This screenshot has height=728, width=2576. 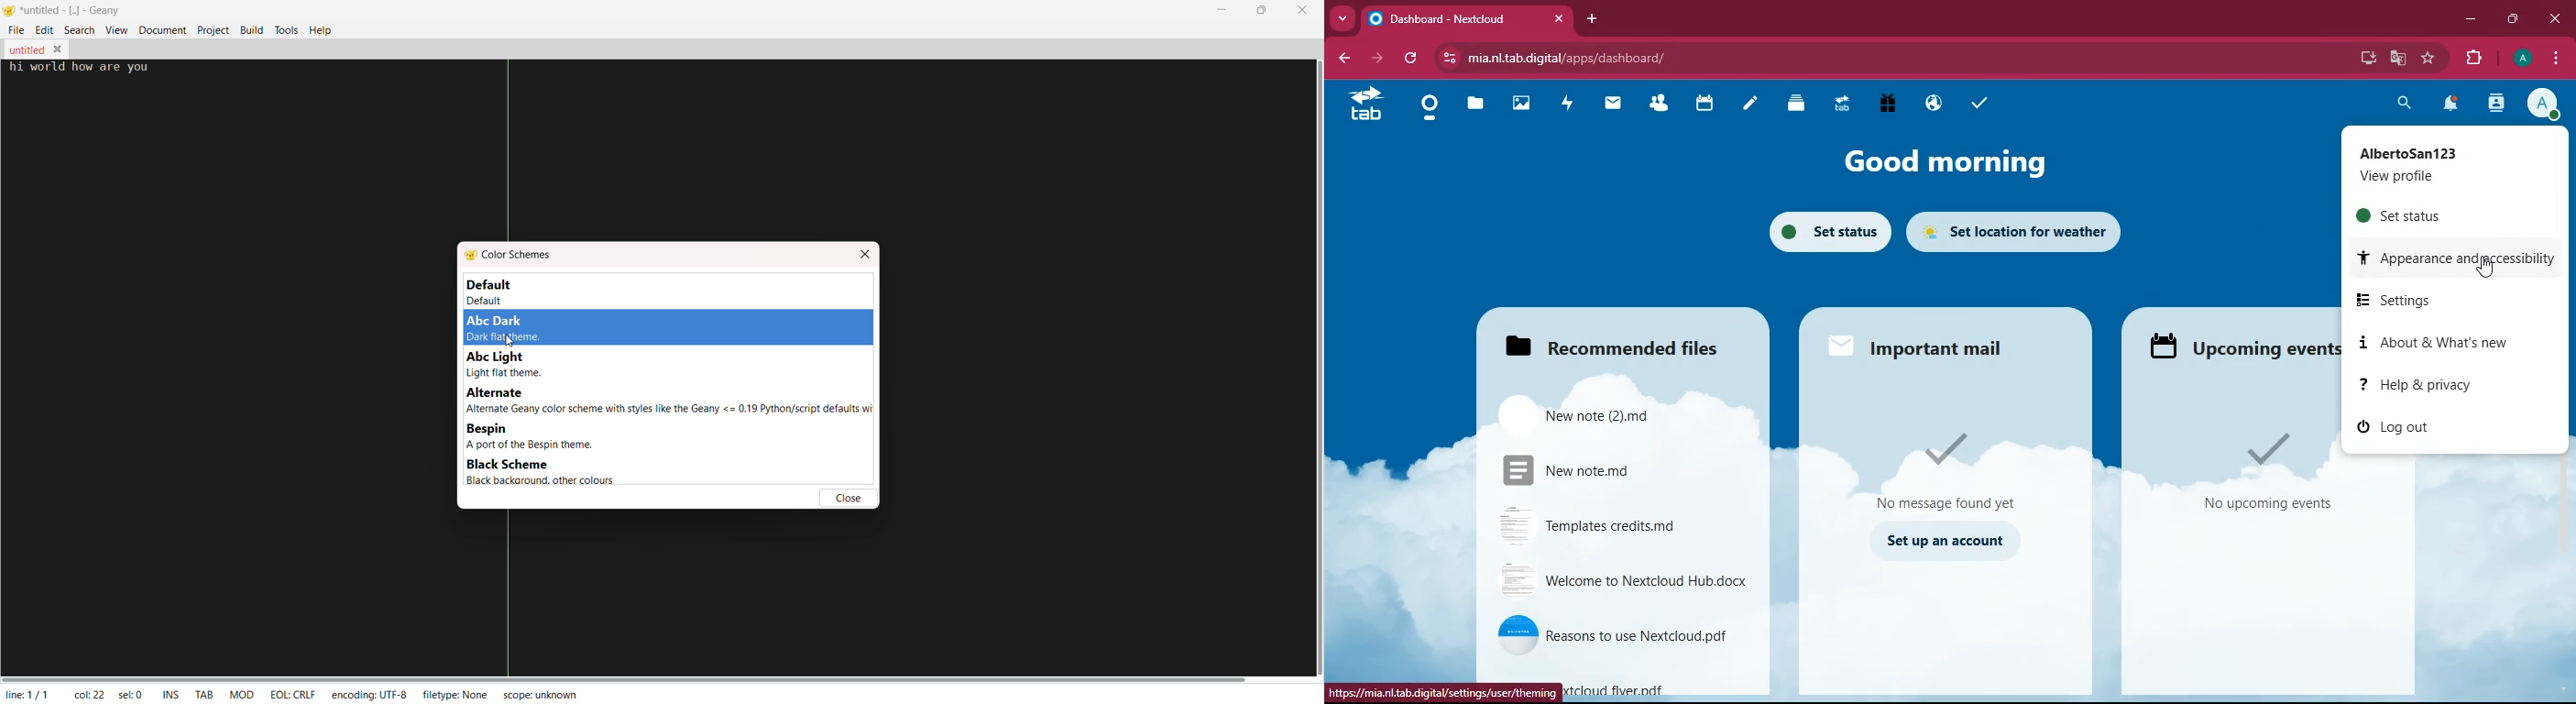 What do you see at coordinates (1965, 471) in the screenshot?
I see `message` at bounding box center [1965, 471].